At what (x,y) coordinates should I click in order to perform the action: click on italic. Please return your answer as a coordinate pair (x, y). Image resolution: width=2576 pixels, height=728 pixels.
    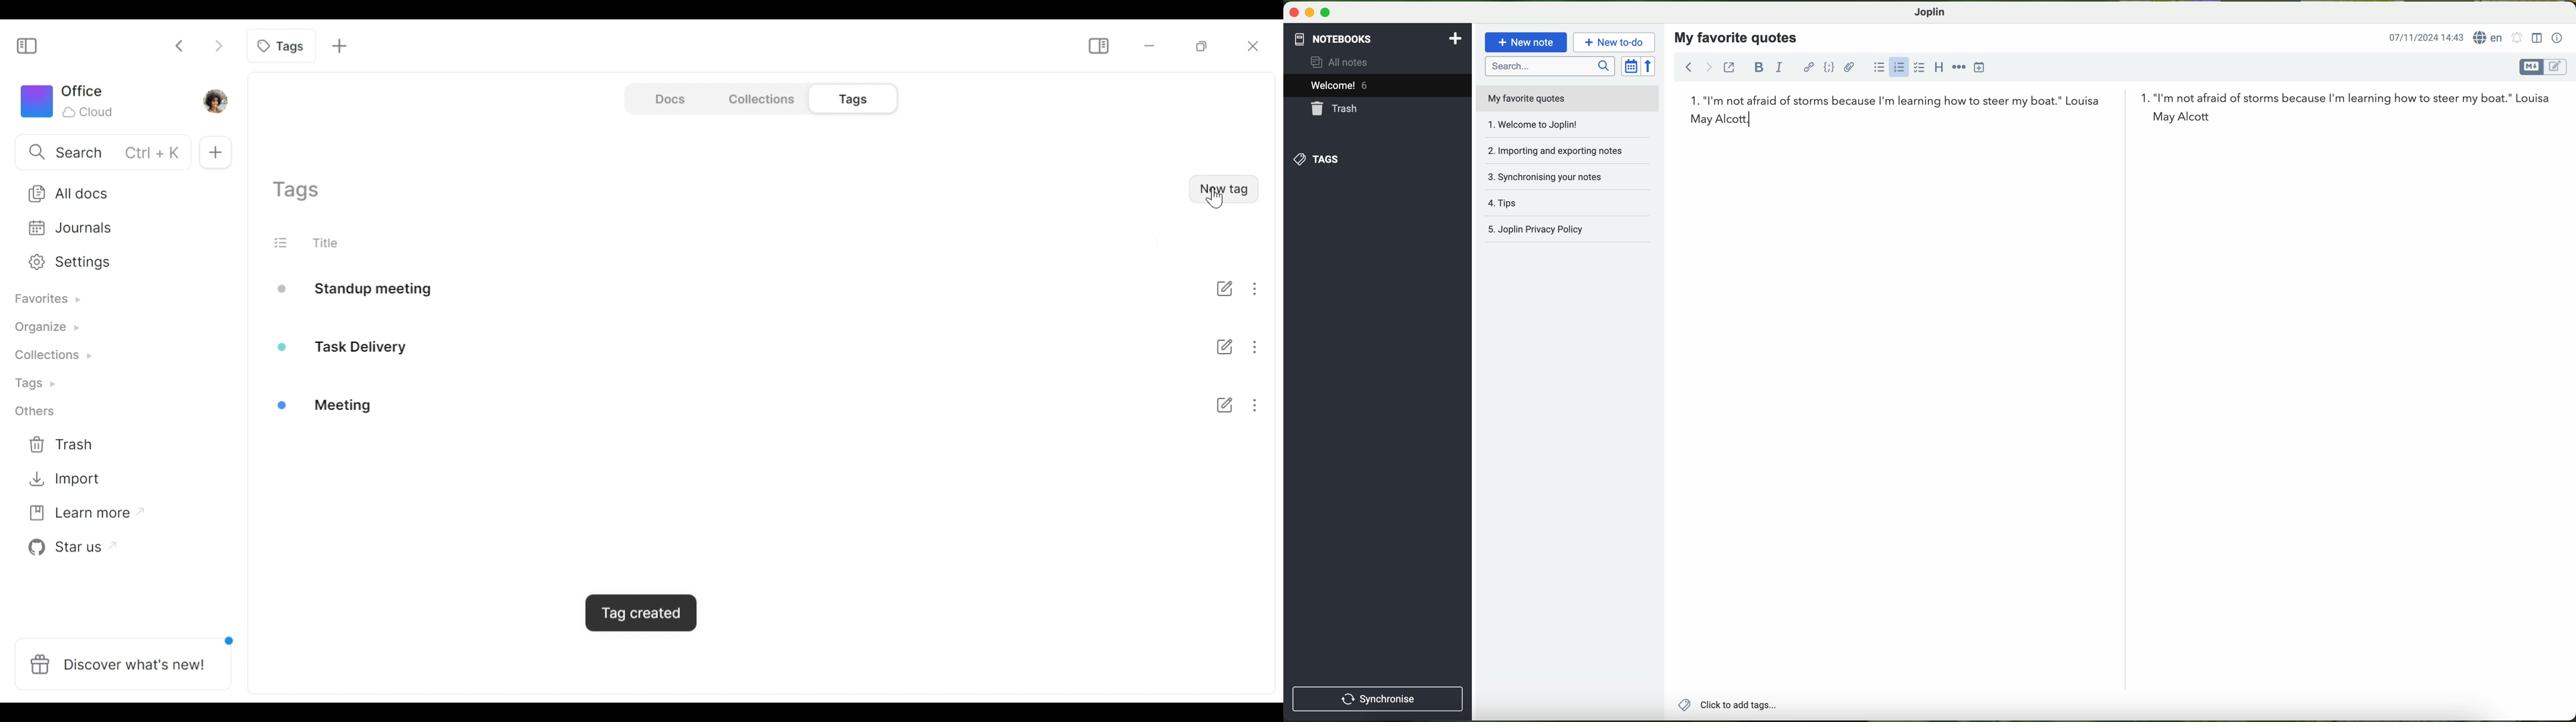
    Looking at the image, I should click on (1782, 67).